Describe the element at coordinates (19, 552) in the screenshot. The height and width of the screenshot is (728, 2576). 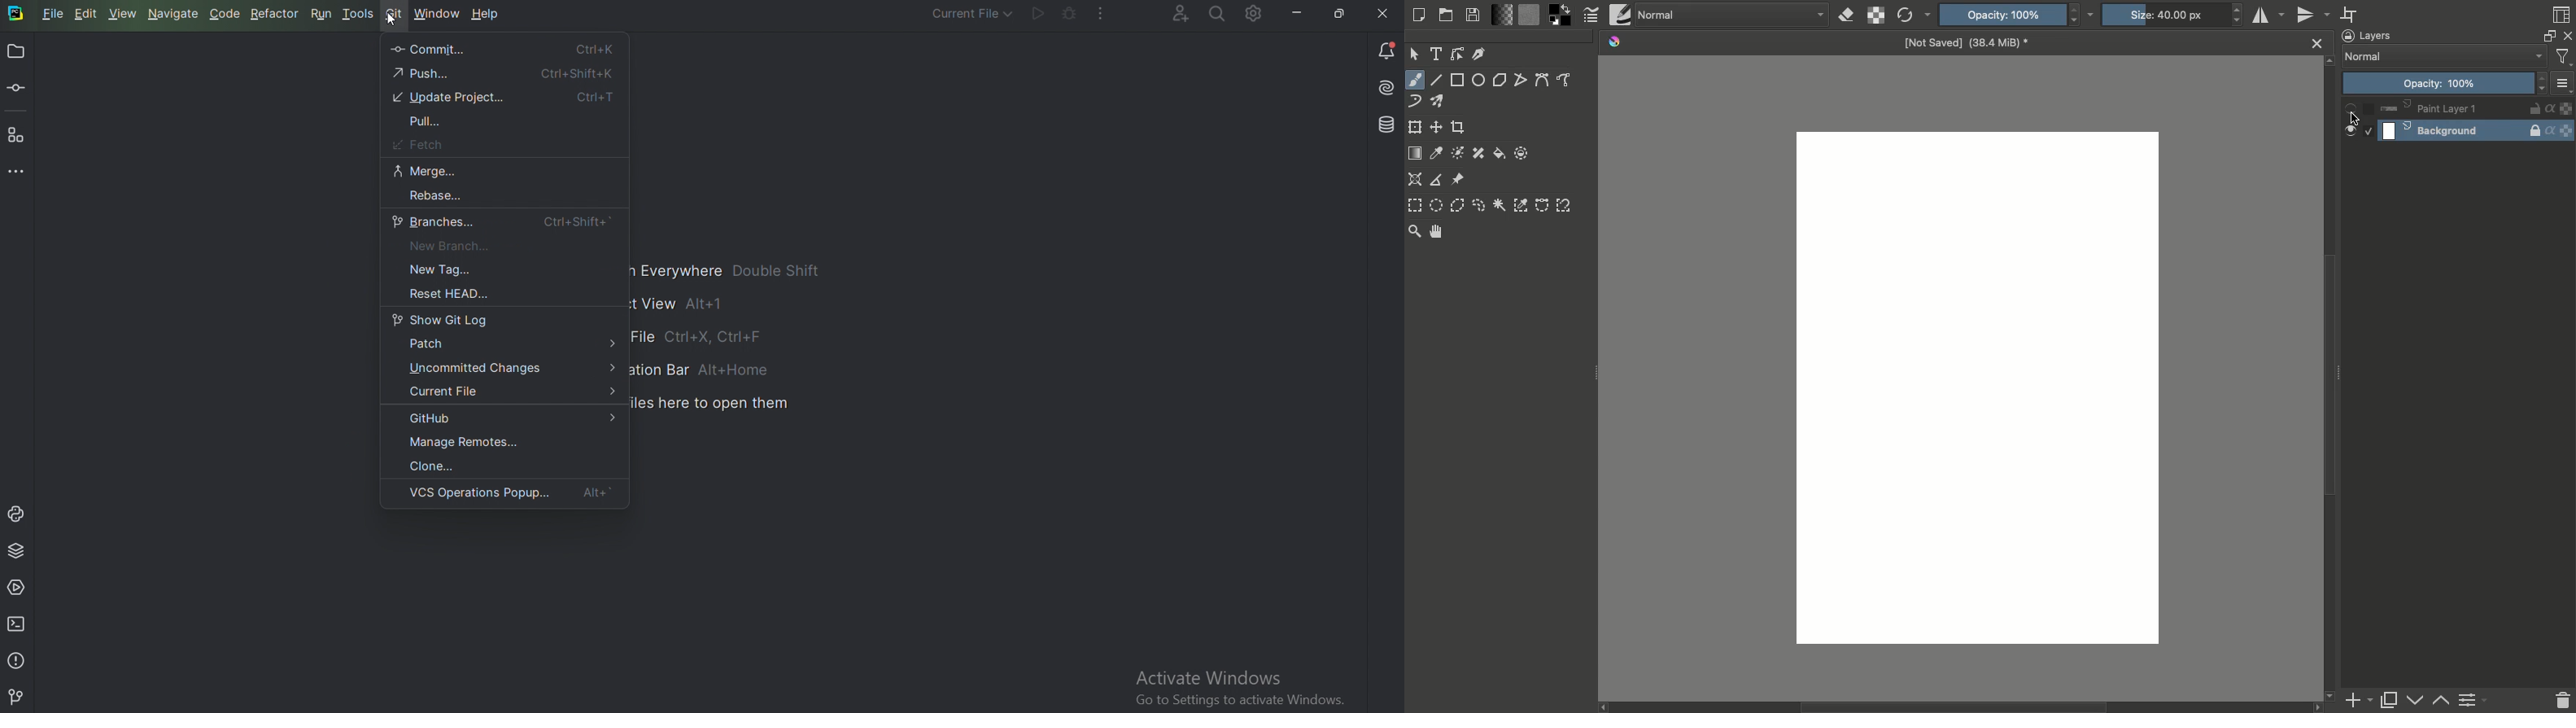
I see `Python package` at that location.